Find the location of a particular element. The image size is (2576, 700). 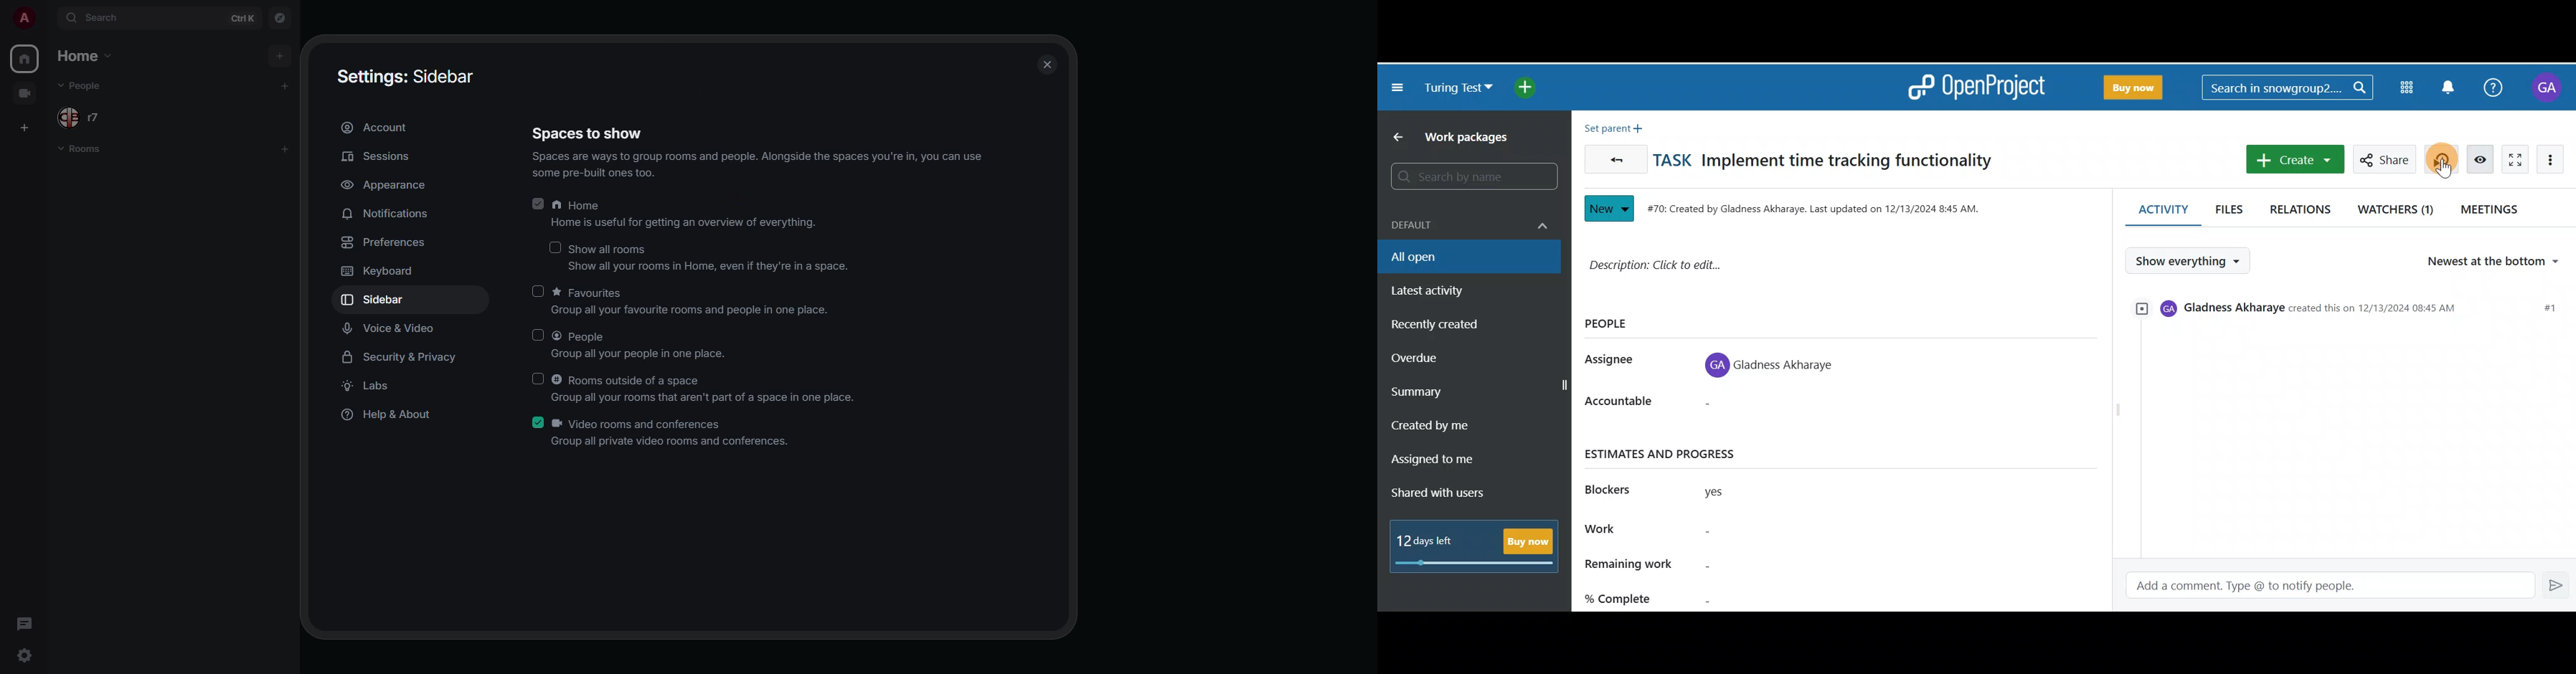

12 days left - Buy Now is located at coordinates (1478, 543).